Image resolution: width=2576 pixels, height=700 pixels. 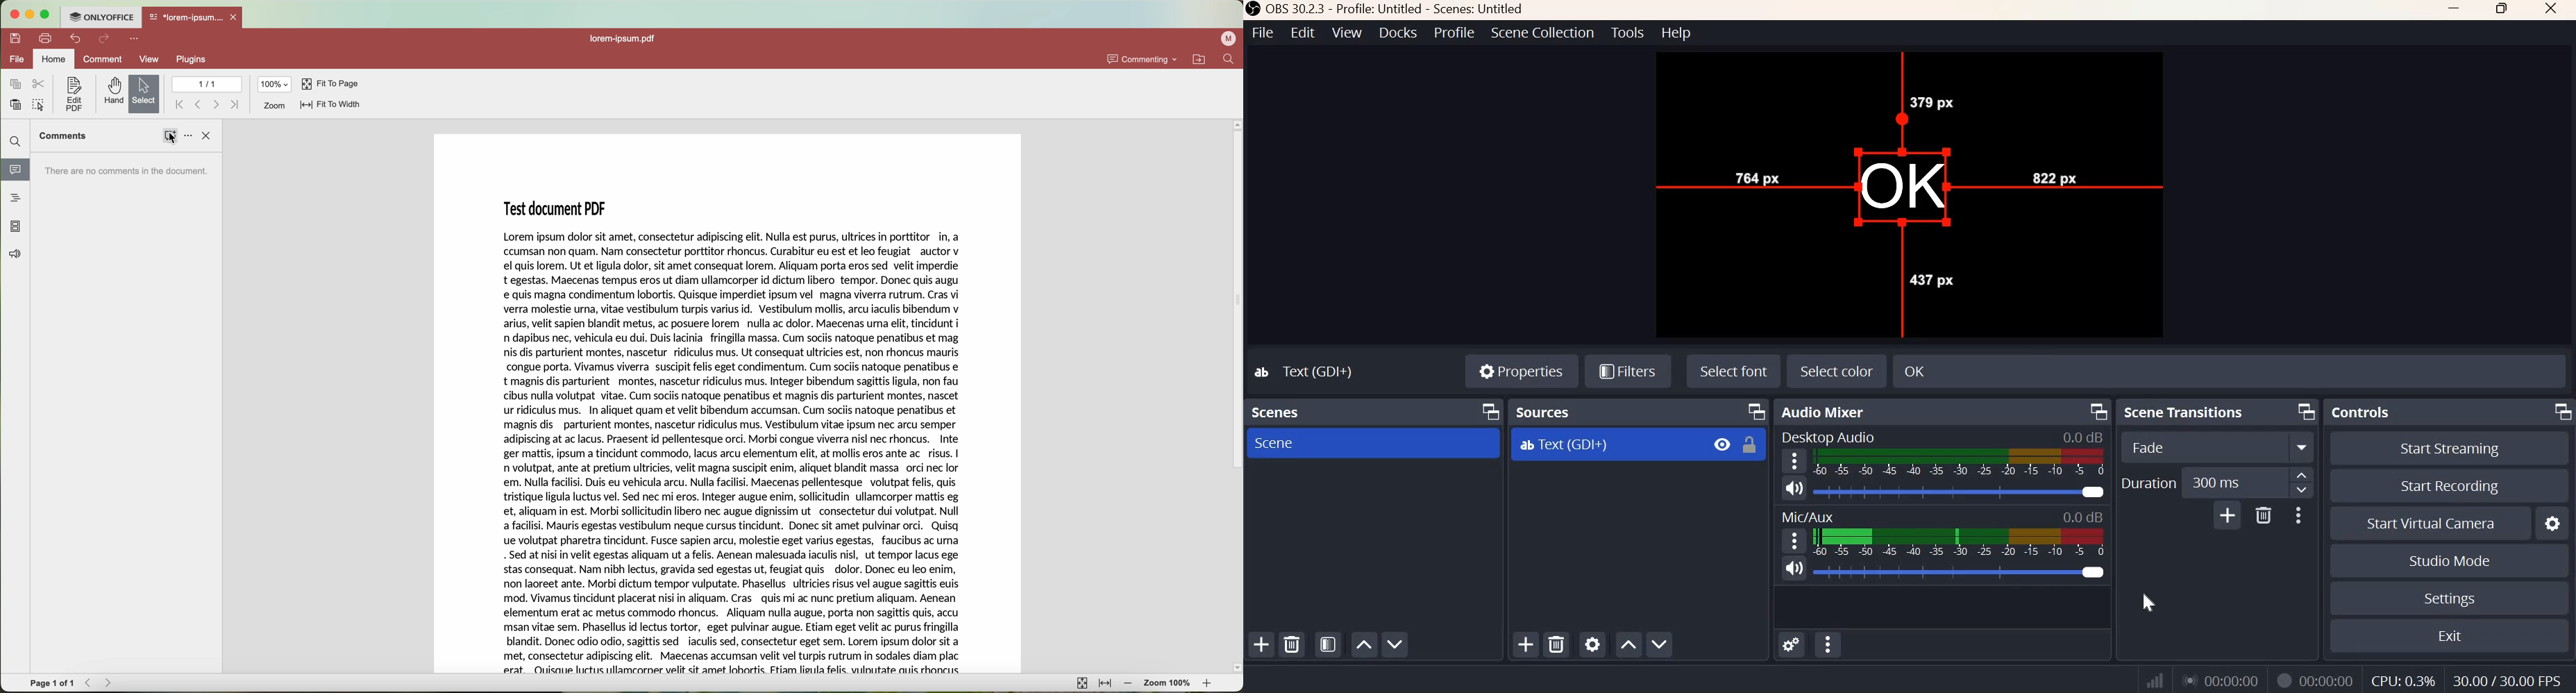 I want to click on Speaker Icon, so click(x=1793, y=568).